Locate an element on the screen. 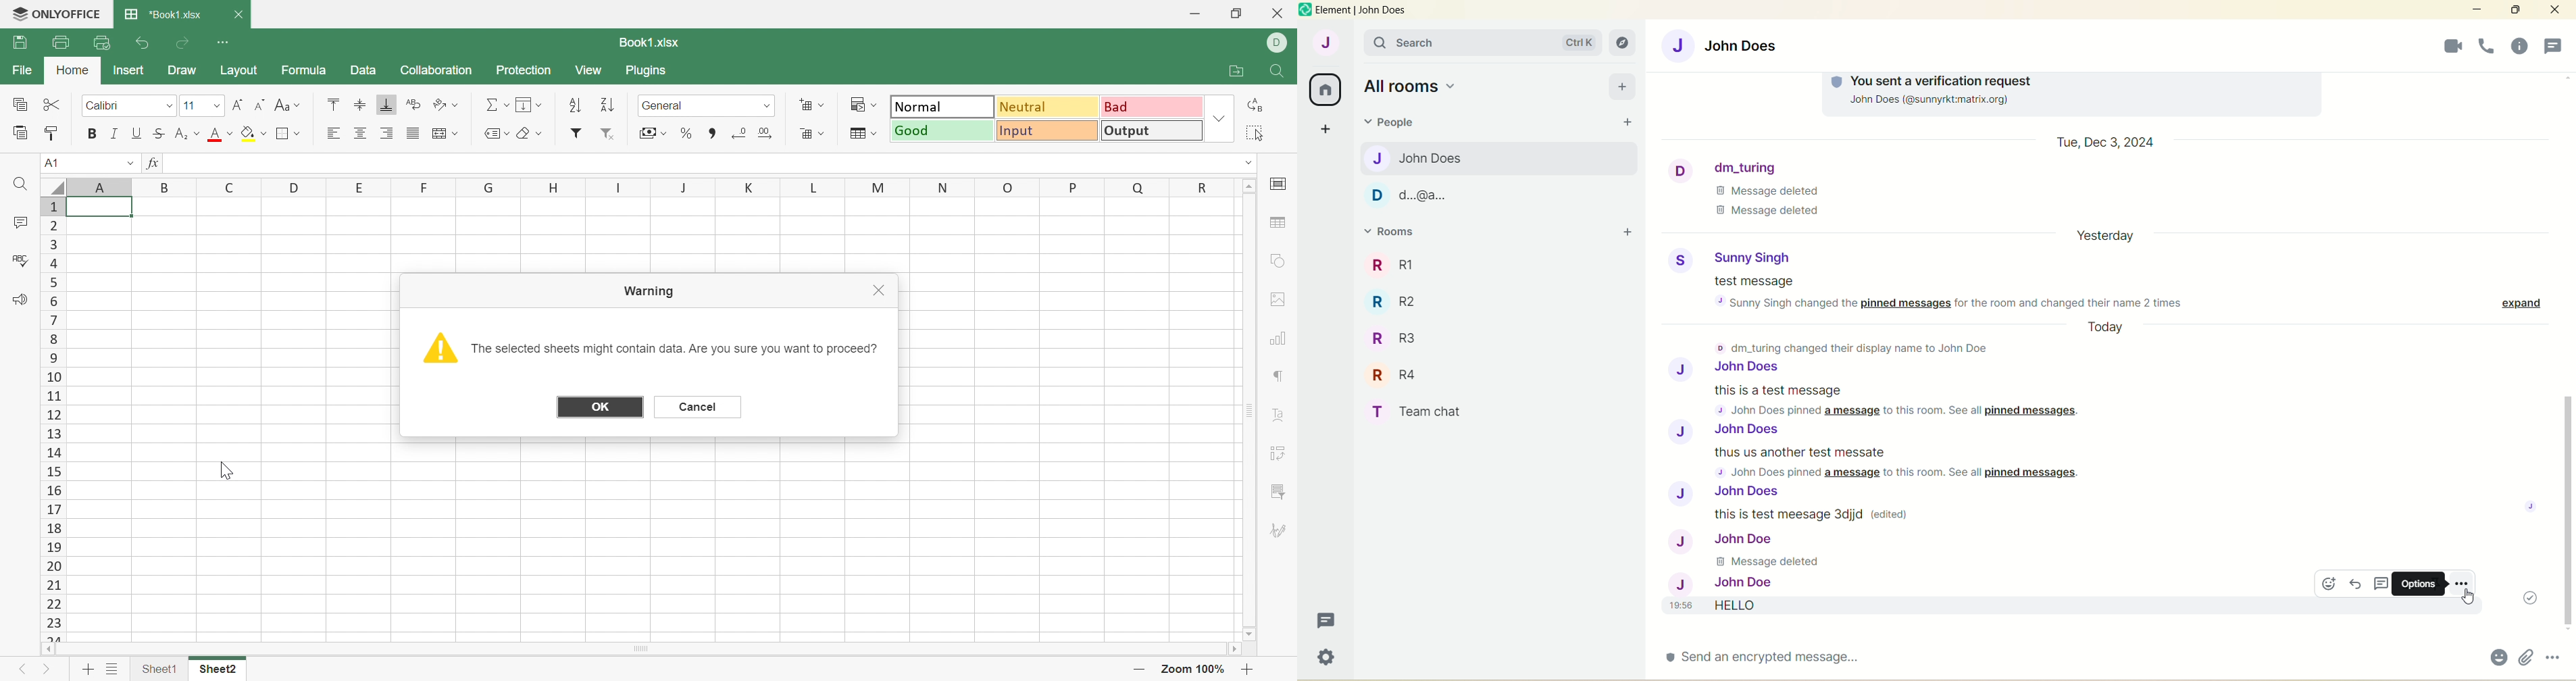 The image size is (2576, 700). threads is located at coordinates (2383, 586).